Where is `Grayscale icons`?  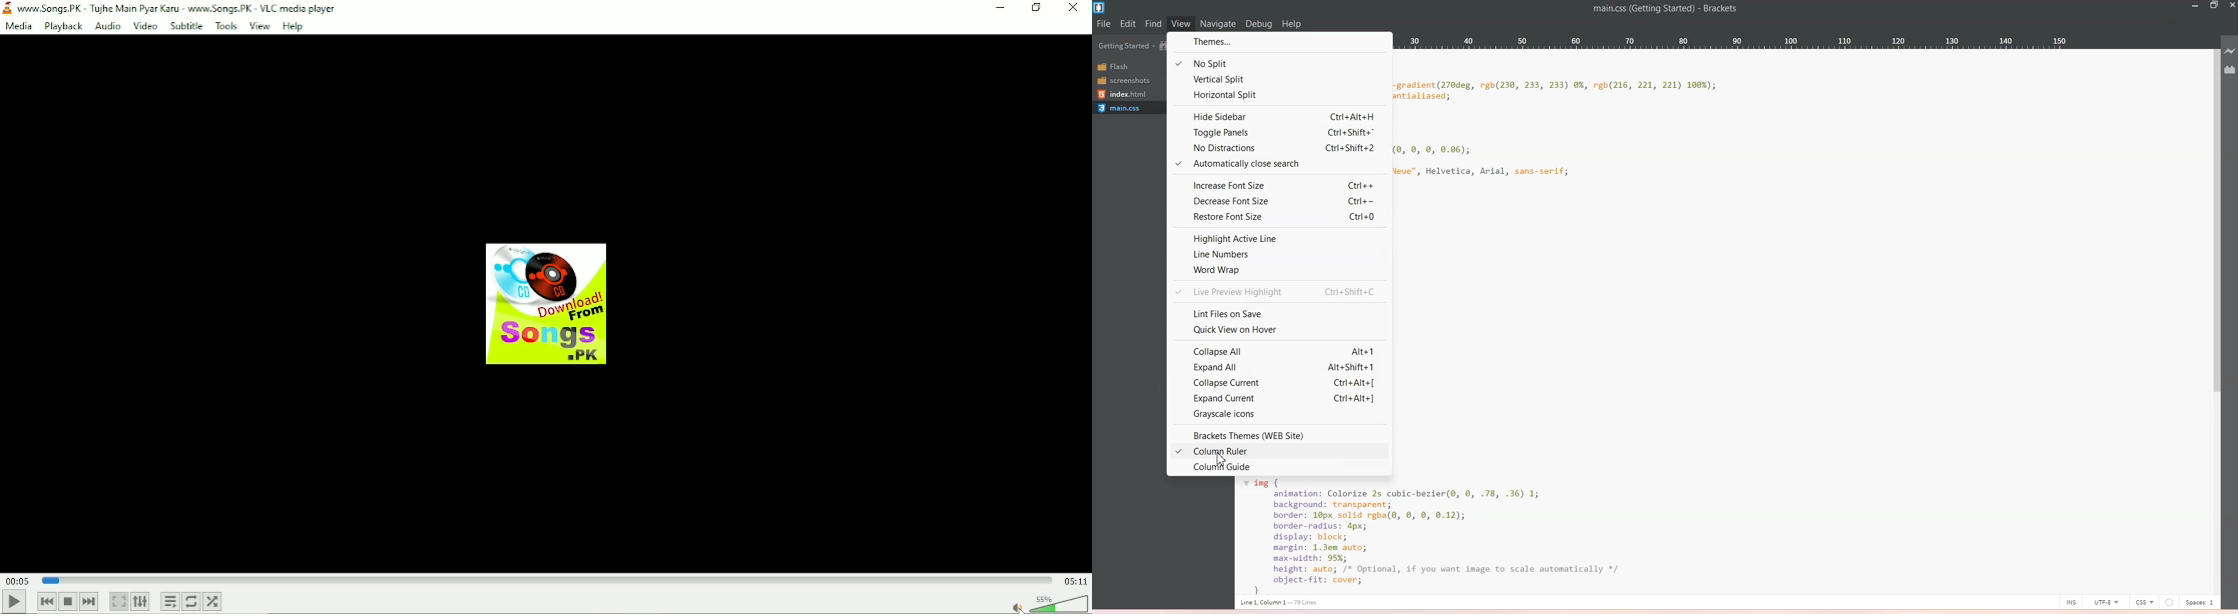
Grayscale icons is located at coordinates (1280, 414).